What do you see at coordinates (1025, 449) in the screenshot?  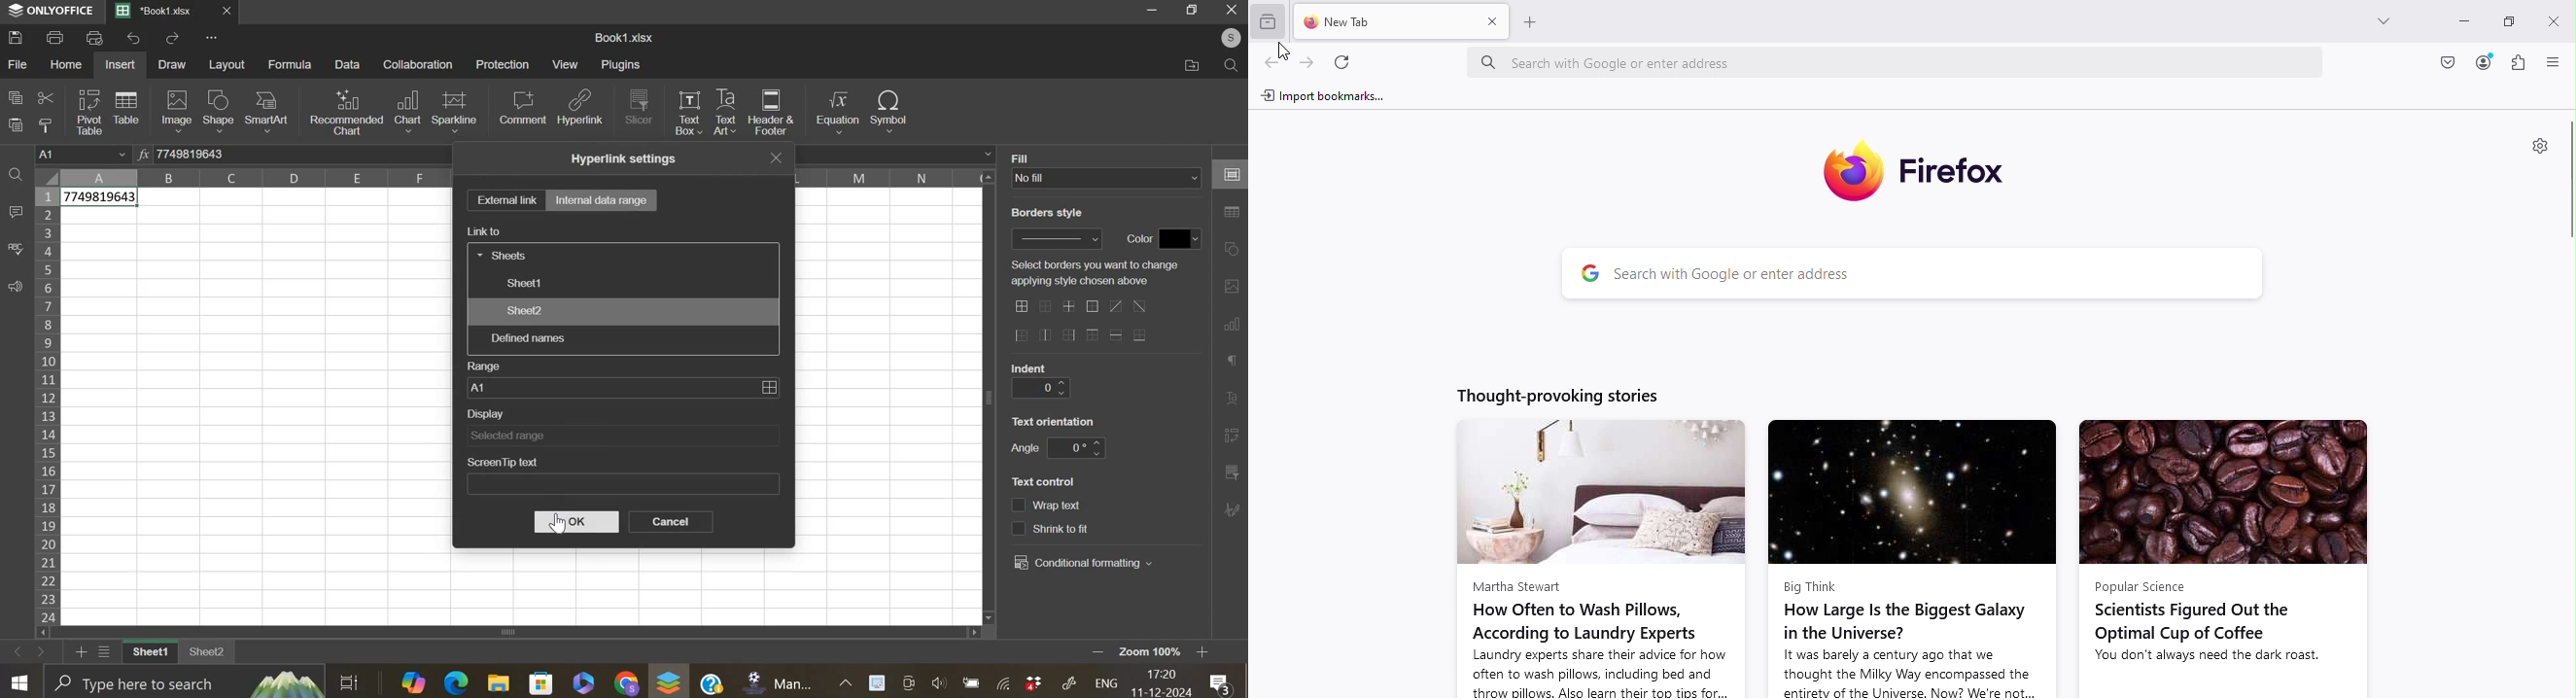 I see `text` at bounding box center [1025, 449].